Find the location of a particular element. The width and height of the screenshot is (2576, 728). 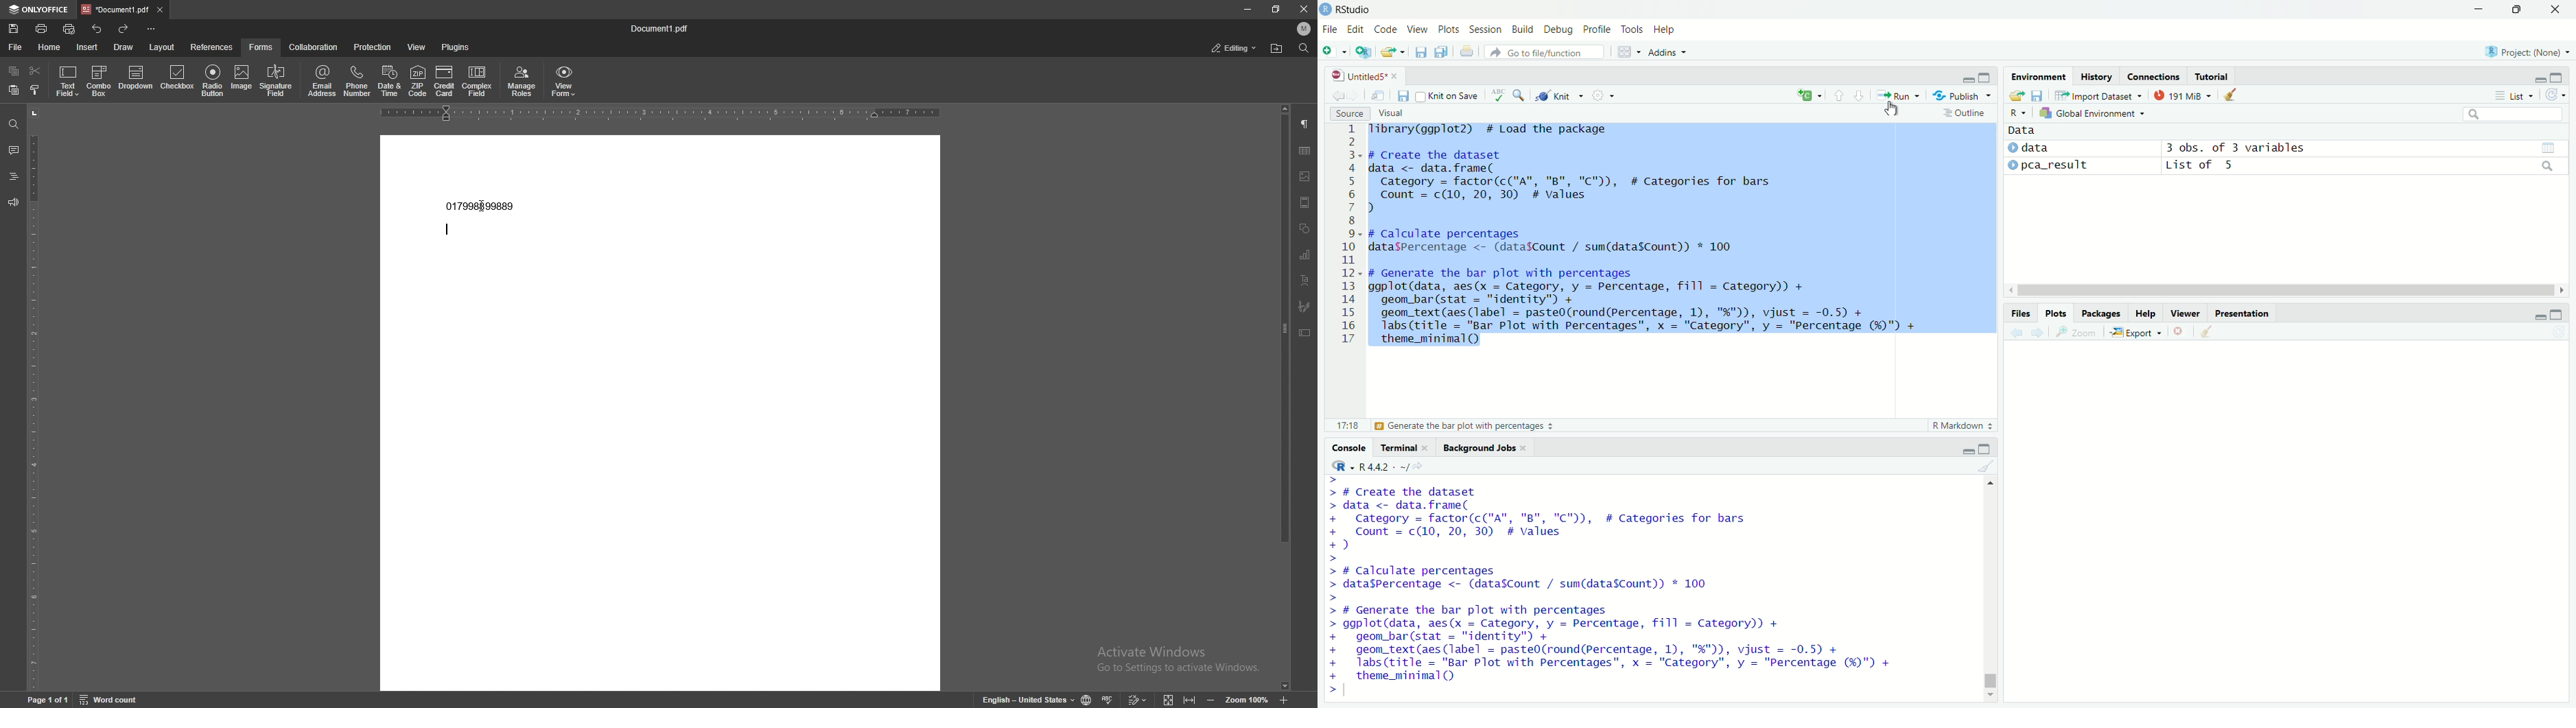

clear console is located at coordinates (1988, 467).